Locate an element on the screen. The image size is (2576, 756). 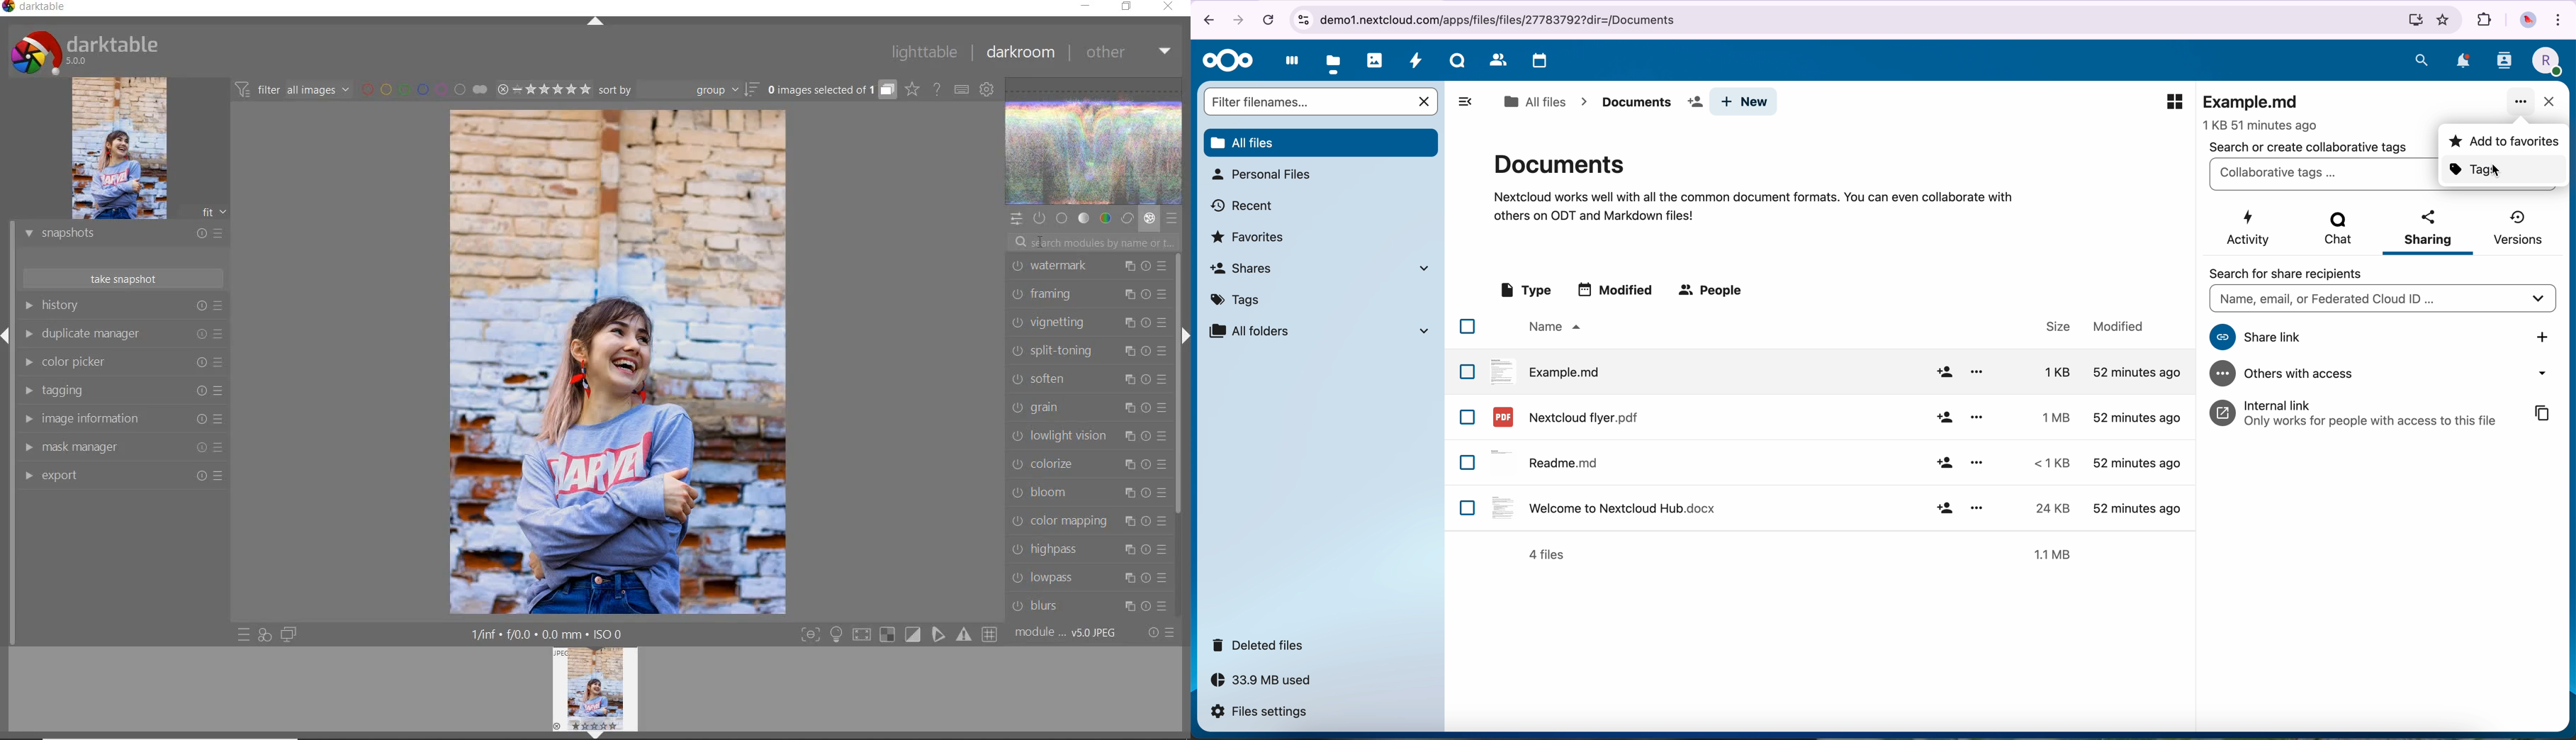
click to change overlays on thumbnails is located at coordinates (911, 89).